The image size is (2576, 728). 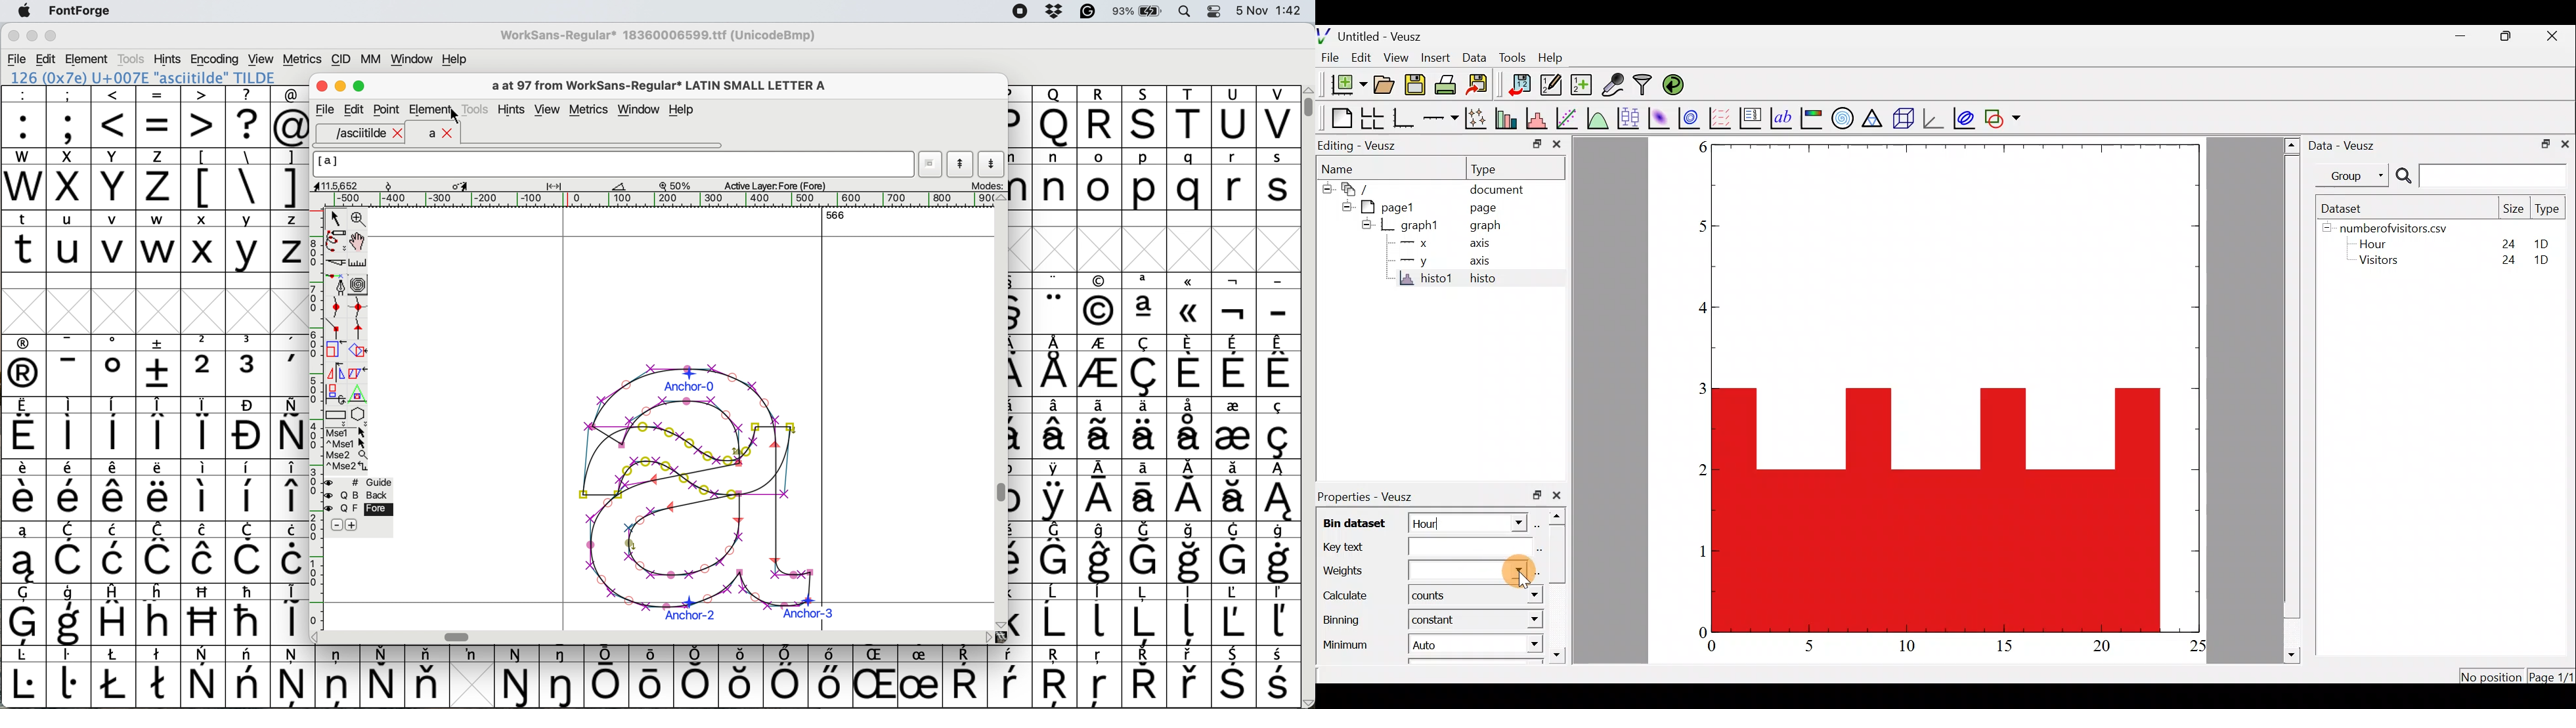 I want to click on Edit, so click(x=354, y=109).